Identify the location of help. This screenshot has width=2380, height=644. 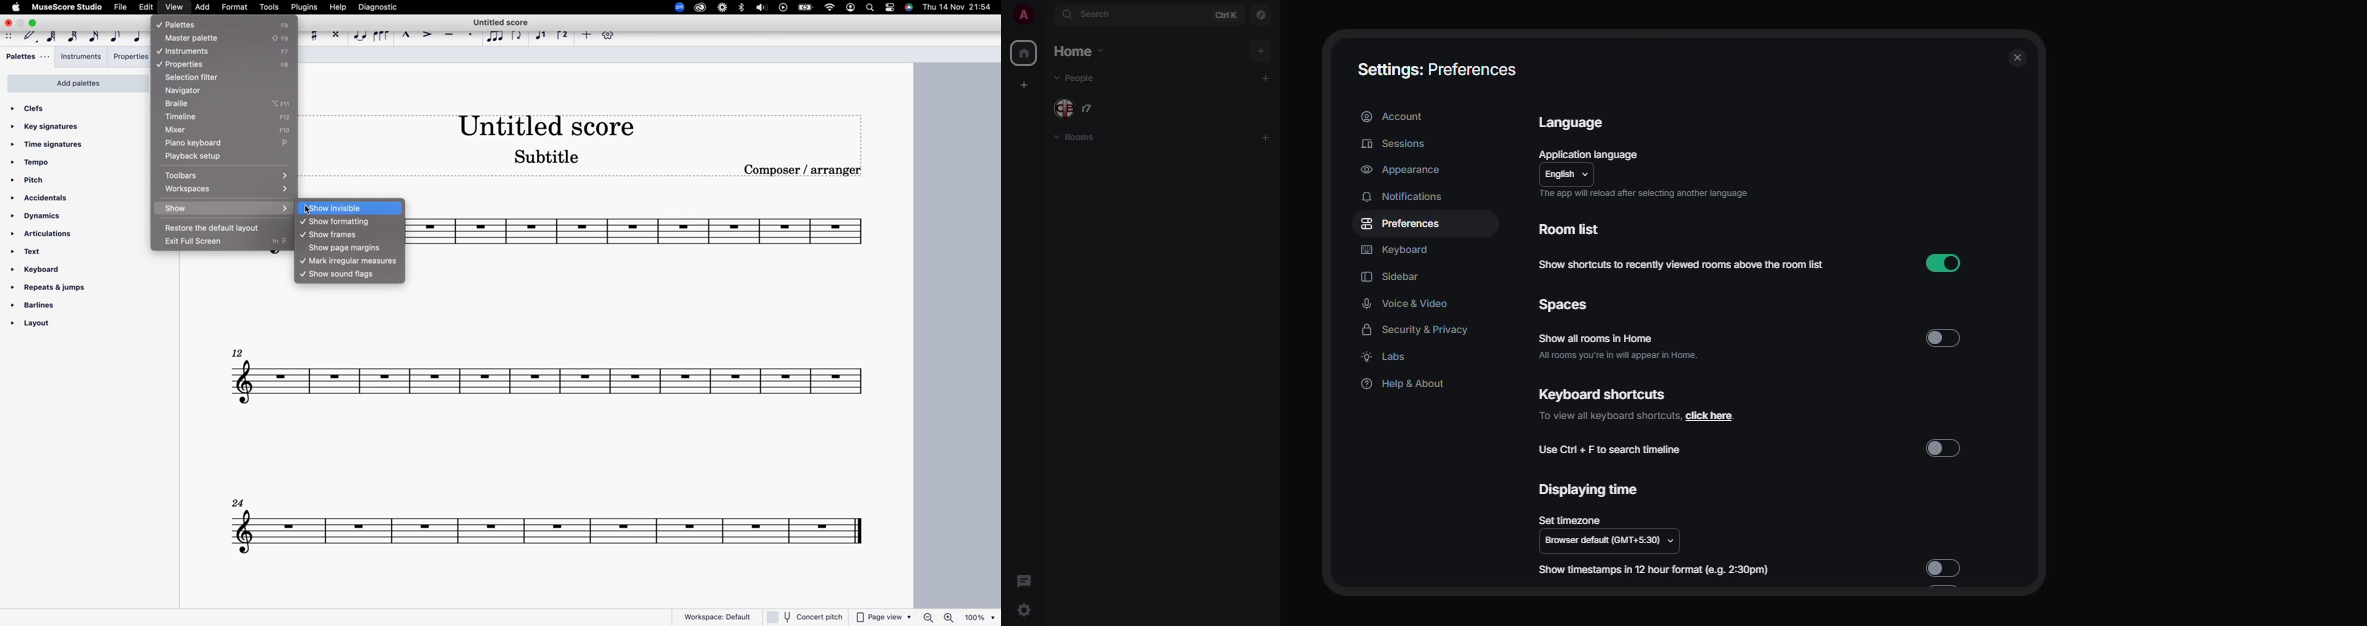
(339, 8).